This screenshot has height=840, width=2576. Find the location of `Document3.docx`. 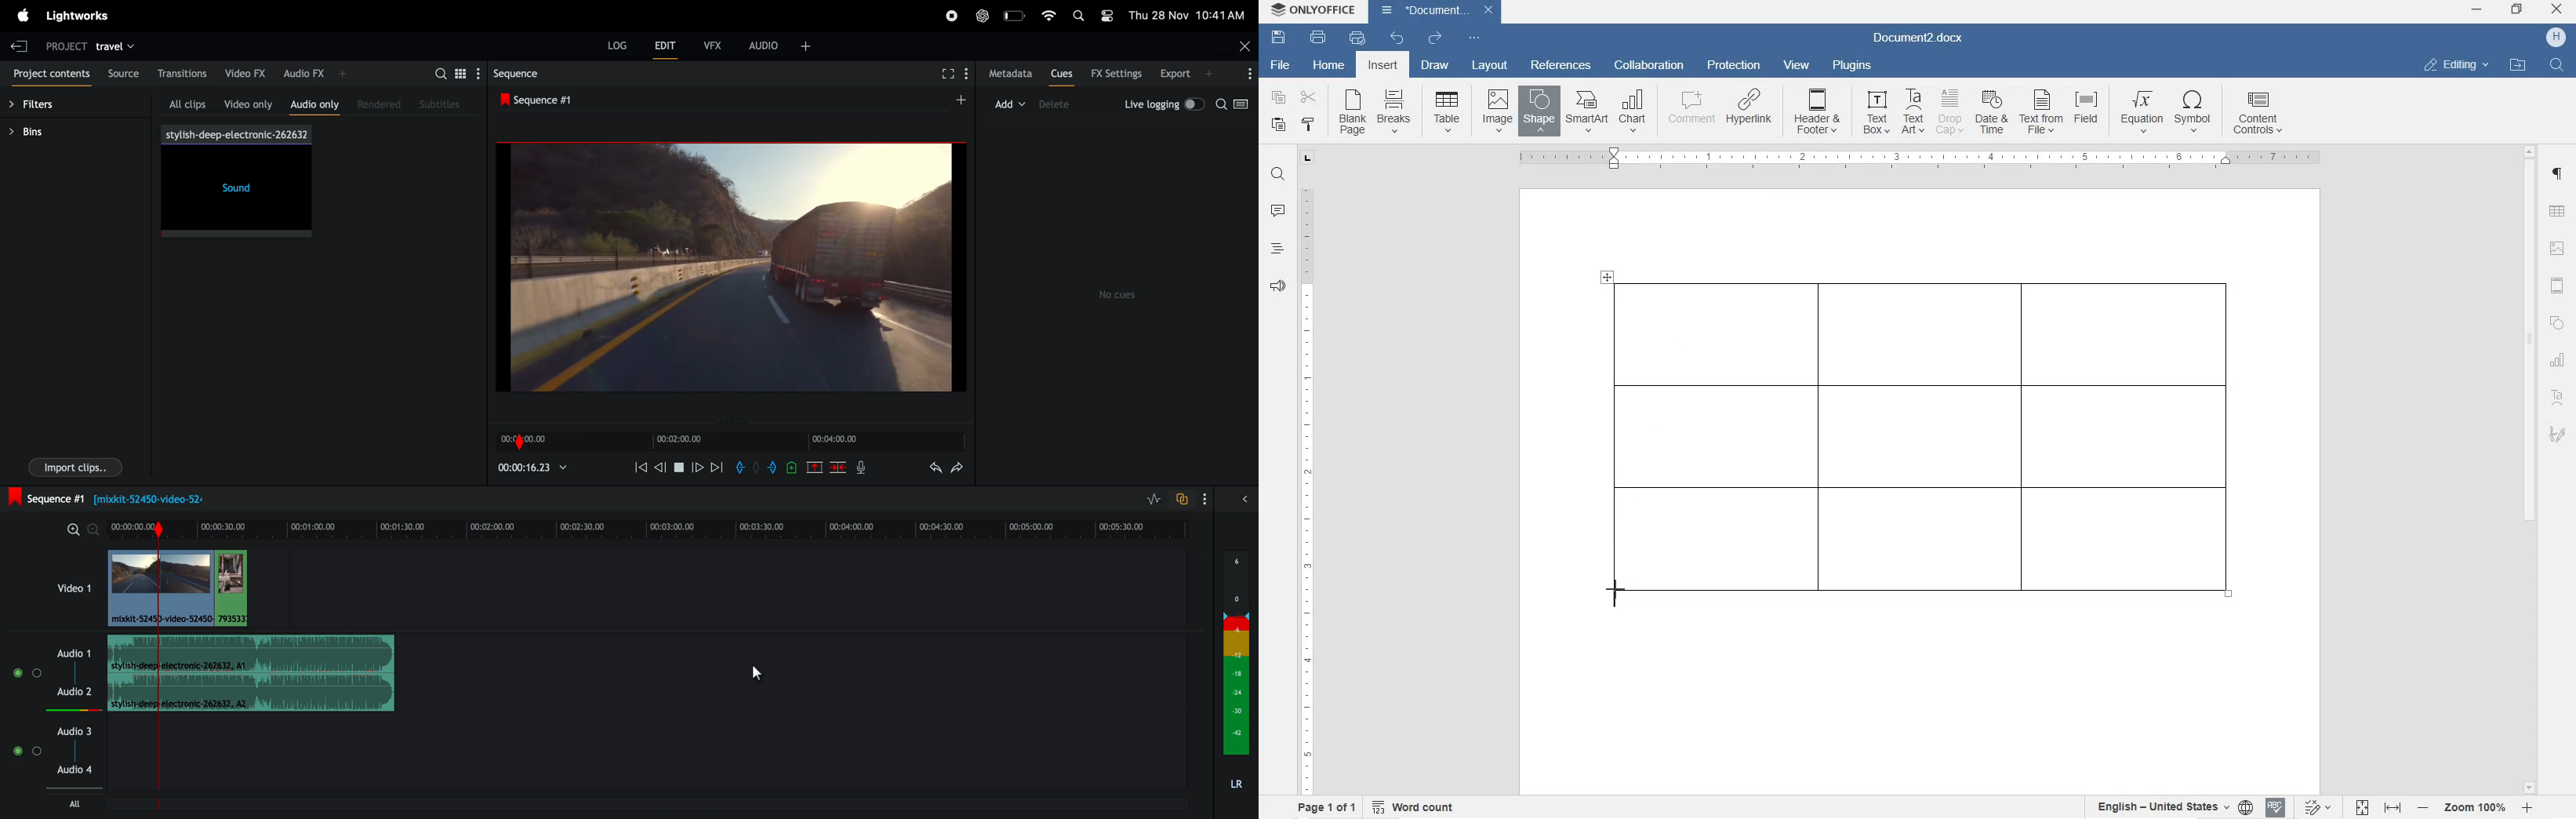

Document3.docx is located at coordinates (1437, 12).